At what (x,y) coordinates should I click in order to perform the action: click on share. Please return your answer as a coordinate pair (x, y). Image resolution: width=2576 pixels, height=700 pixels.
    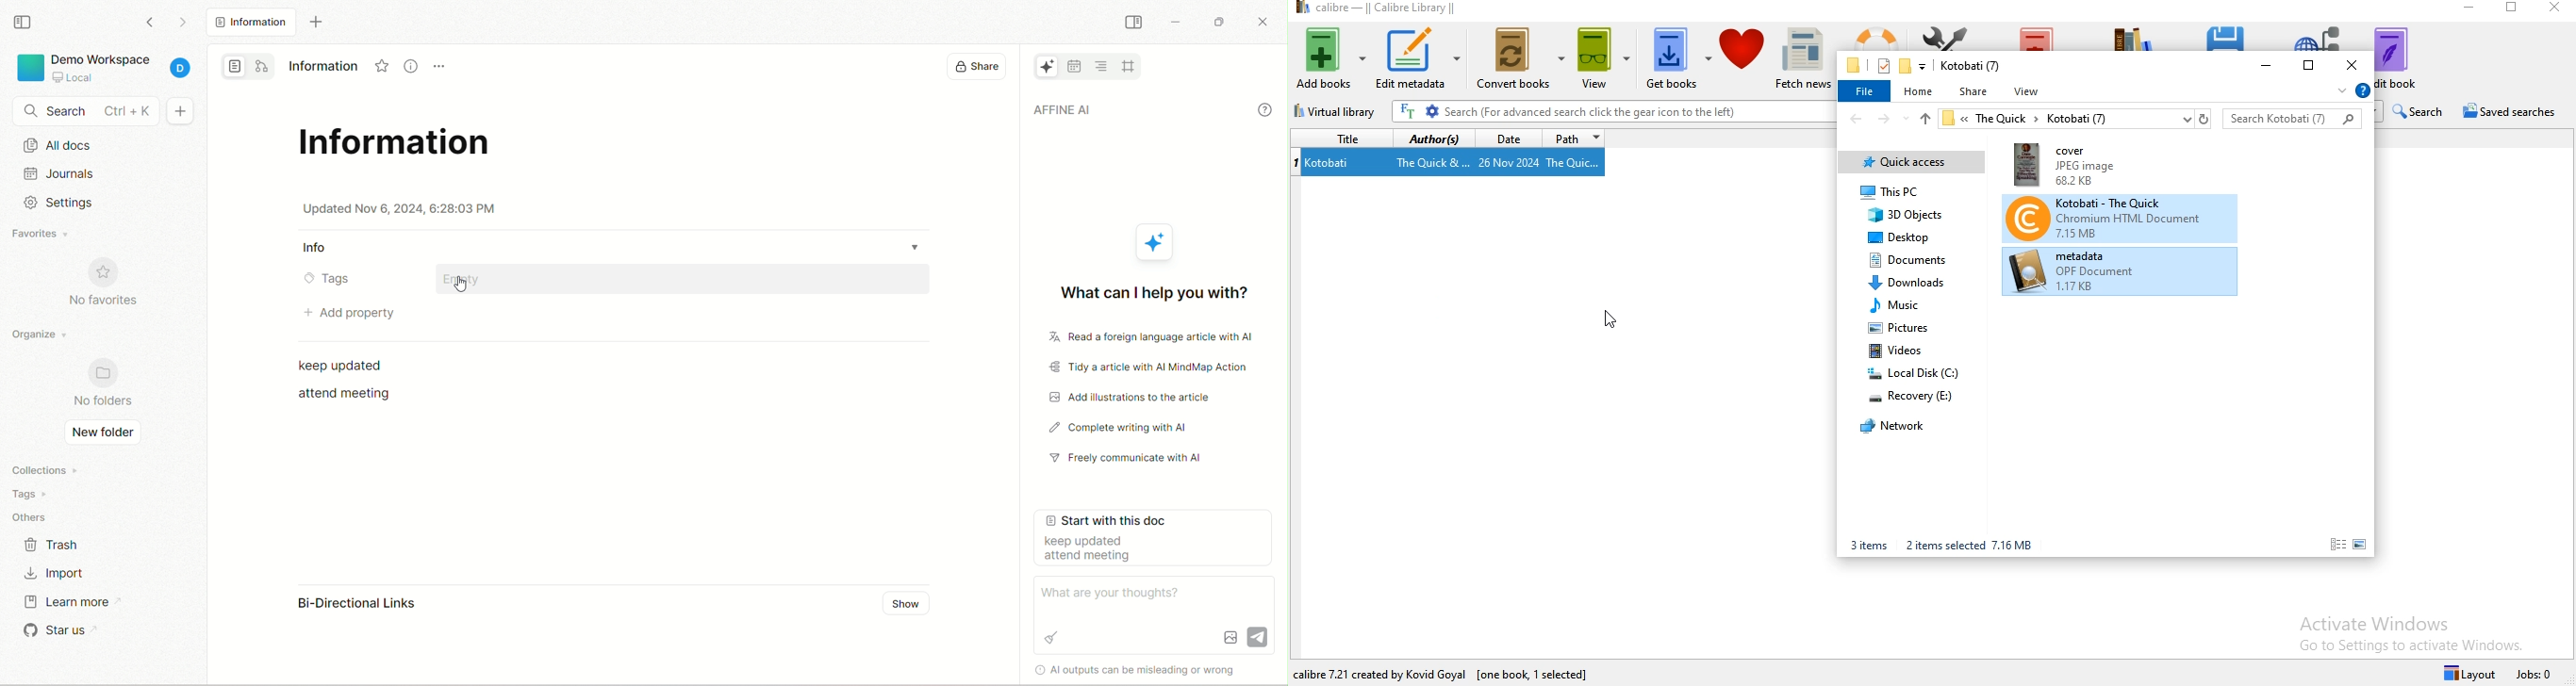
    Looking at the image, I should click on (1975, 91).